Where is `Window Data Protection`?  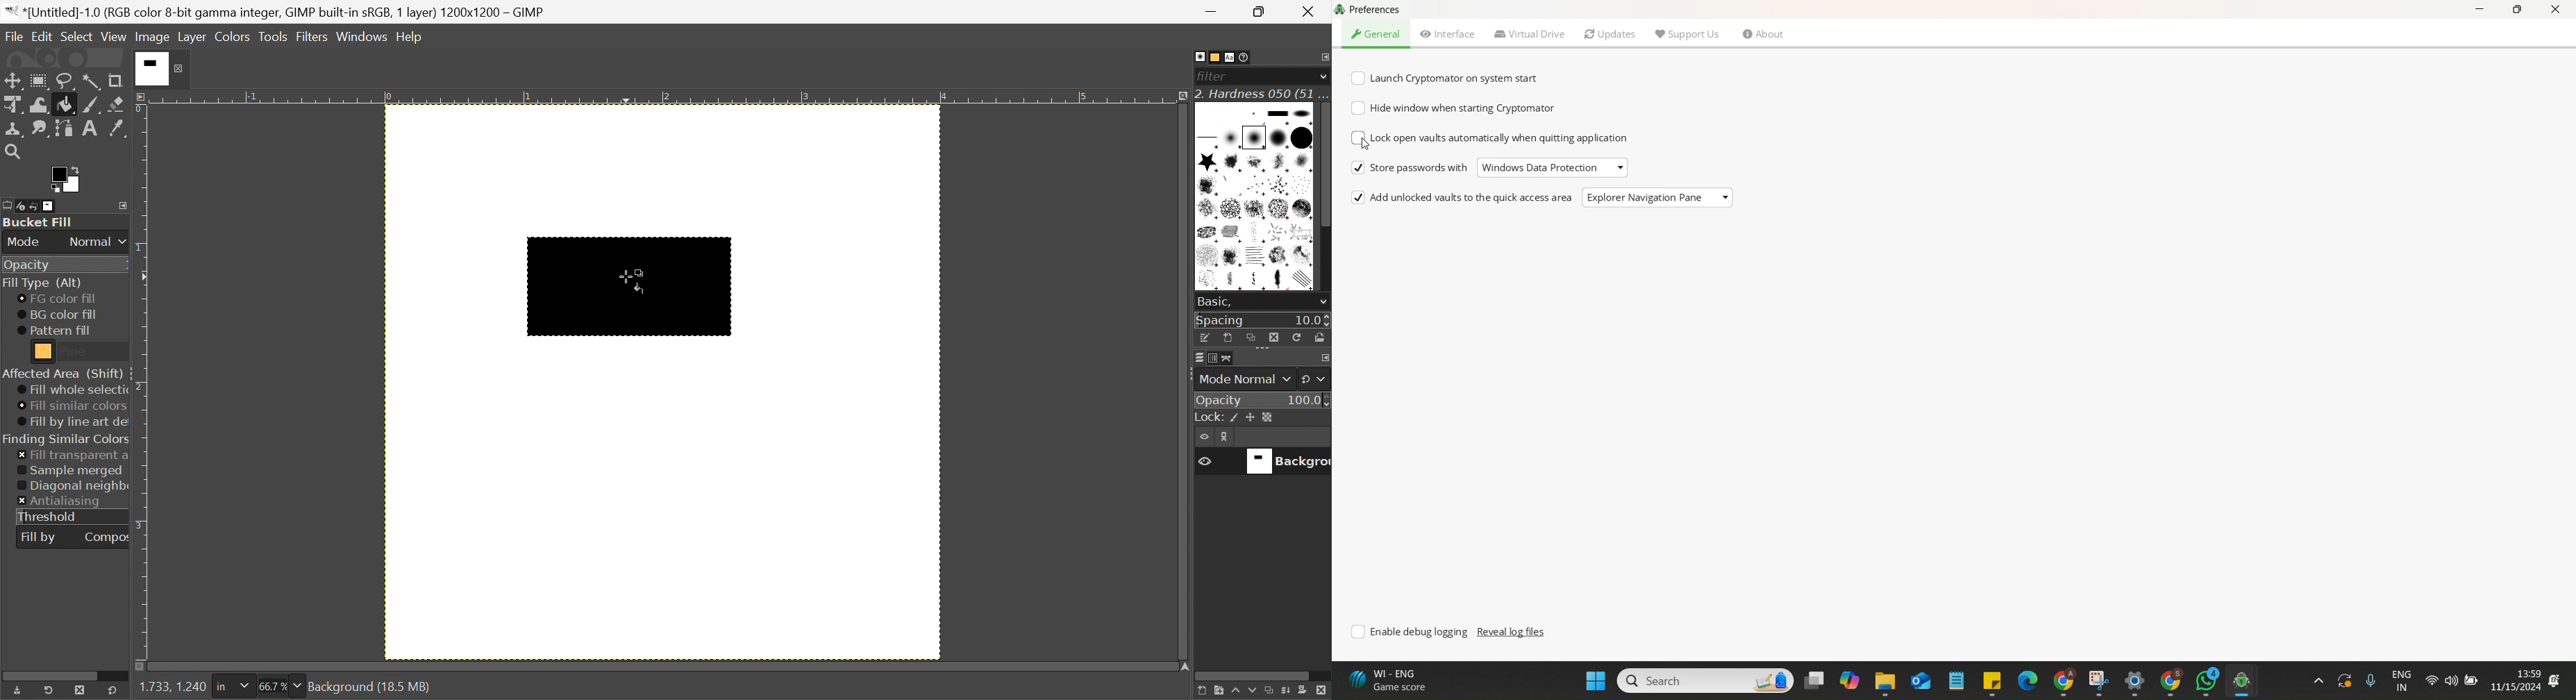 Window Data Protection is located at coordinates (1539, 168).